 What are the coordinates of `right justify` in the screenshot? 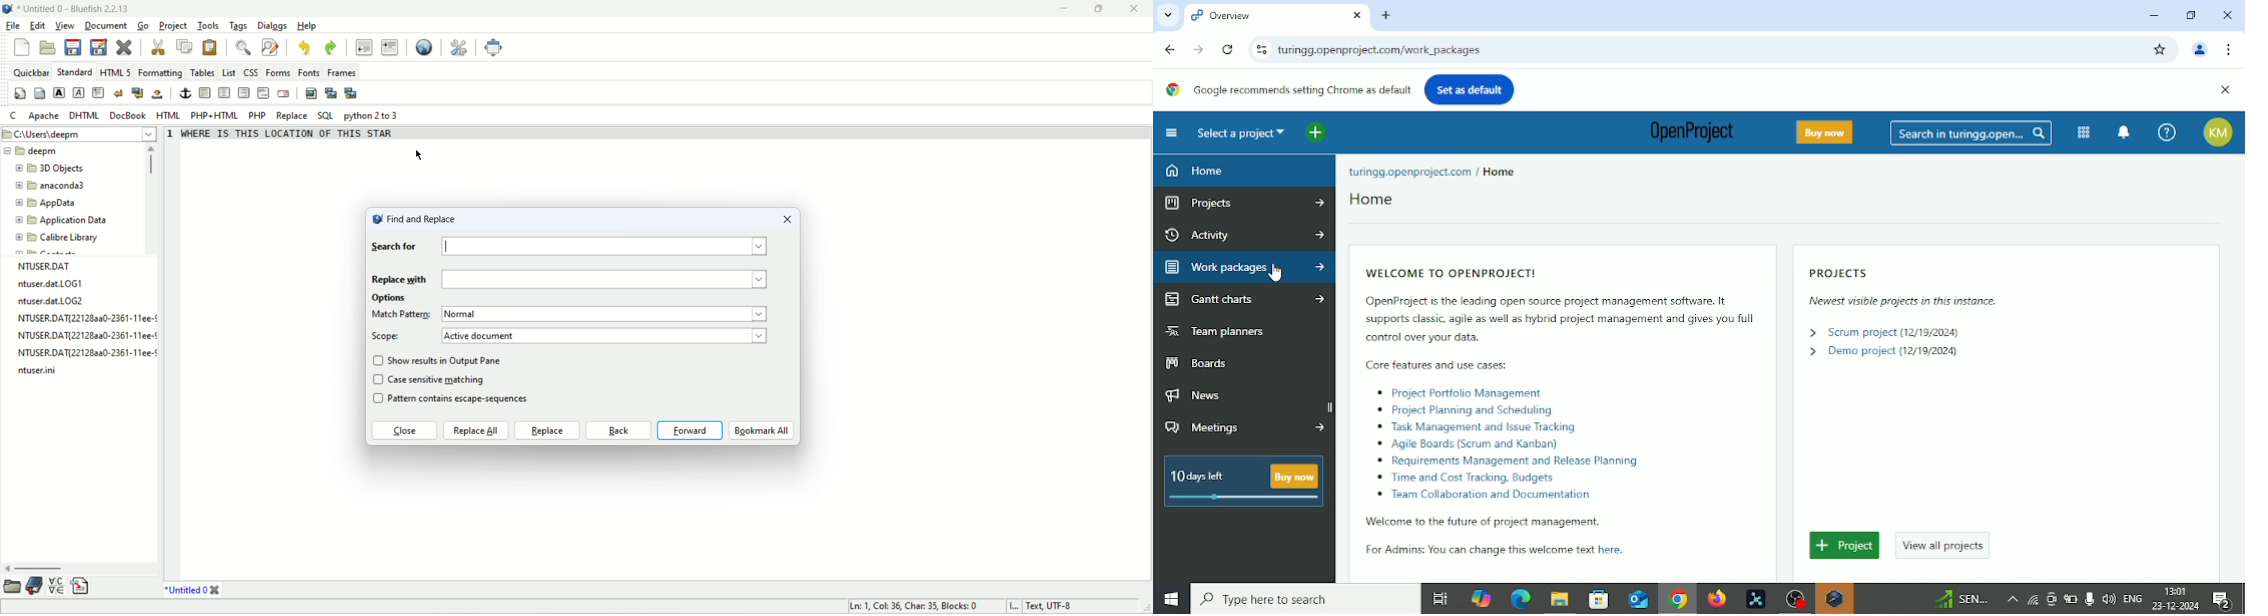 It's located at (243, 92).